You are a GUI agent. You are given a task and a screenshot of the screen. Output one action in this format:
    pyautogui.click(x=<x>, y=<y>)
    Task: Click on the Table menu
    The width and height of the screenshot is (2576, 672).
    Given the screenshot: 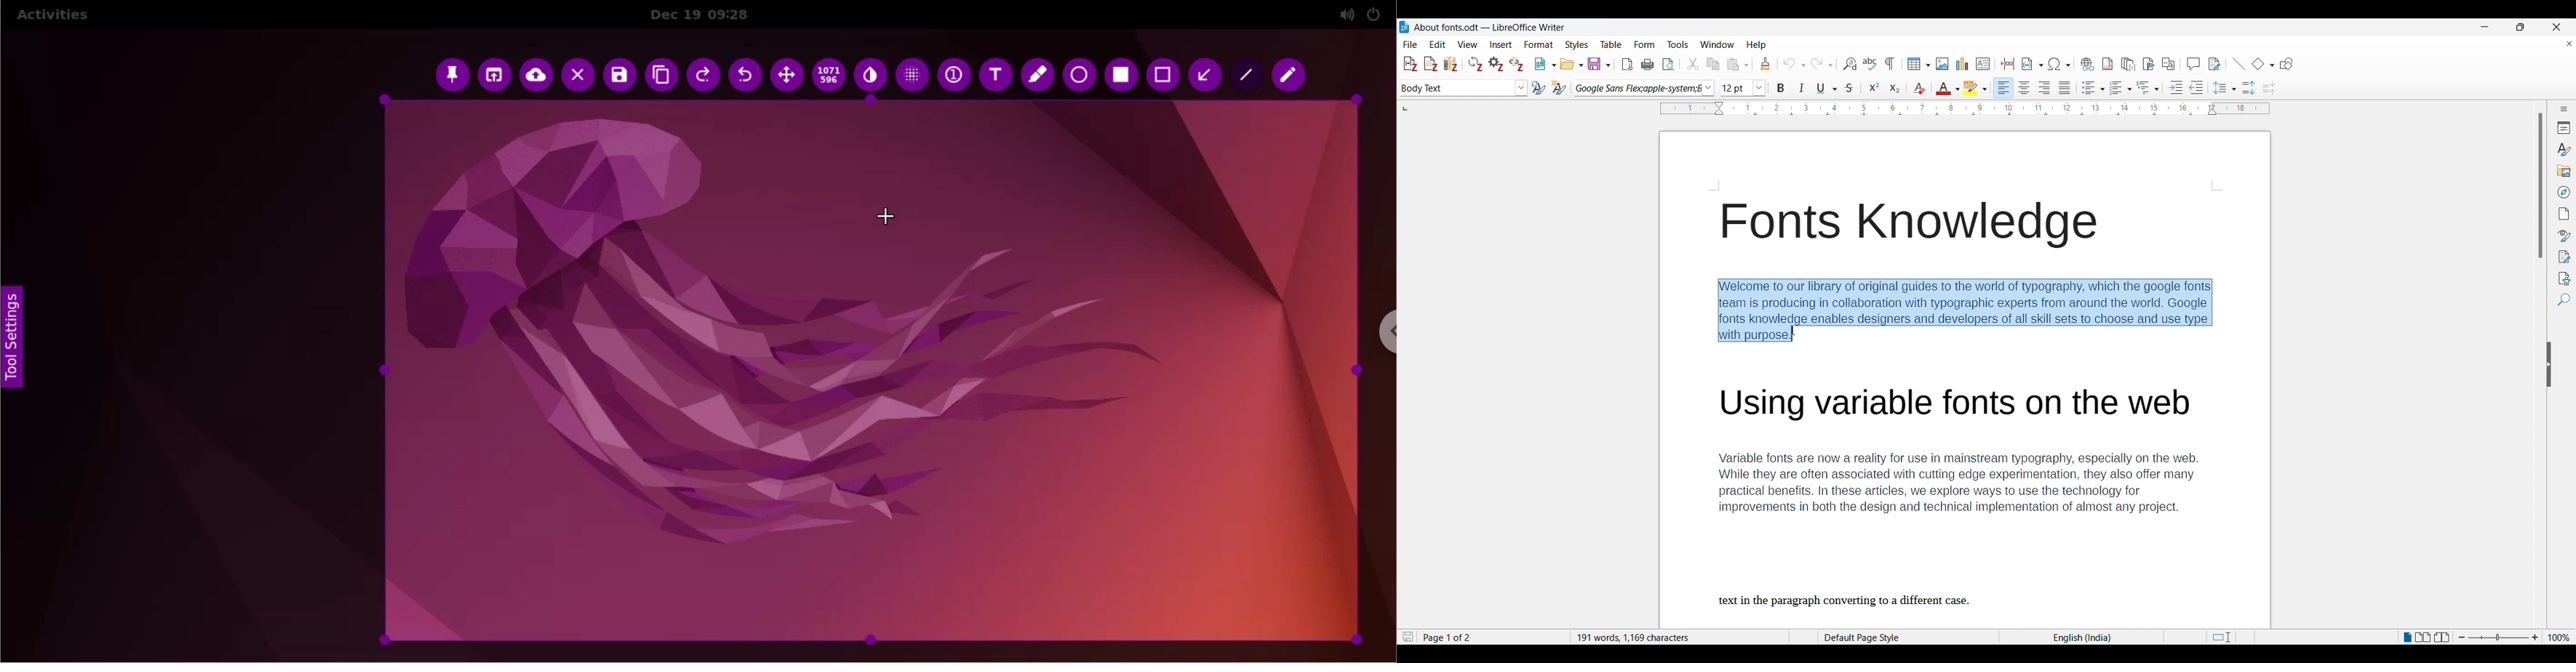 What is the action you would take?
    pyautogui.click(x=1611, y=44)
    